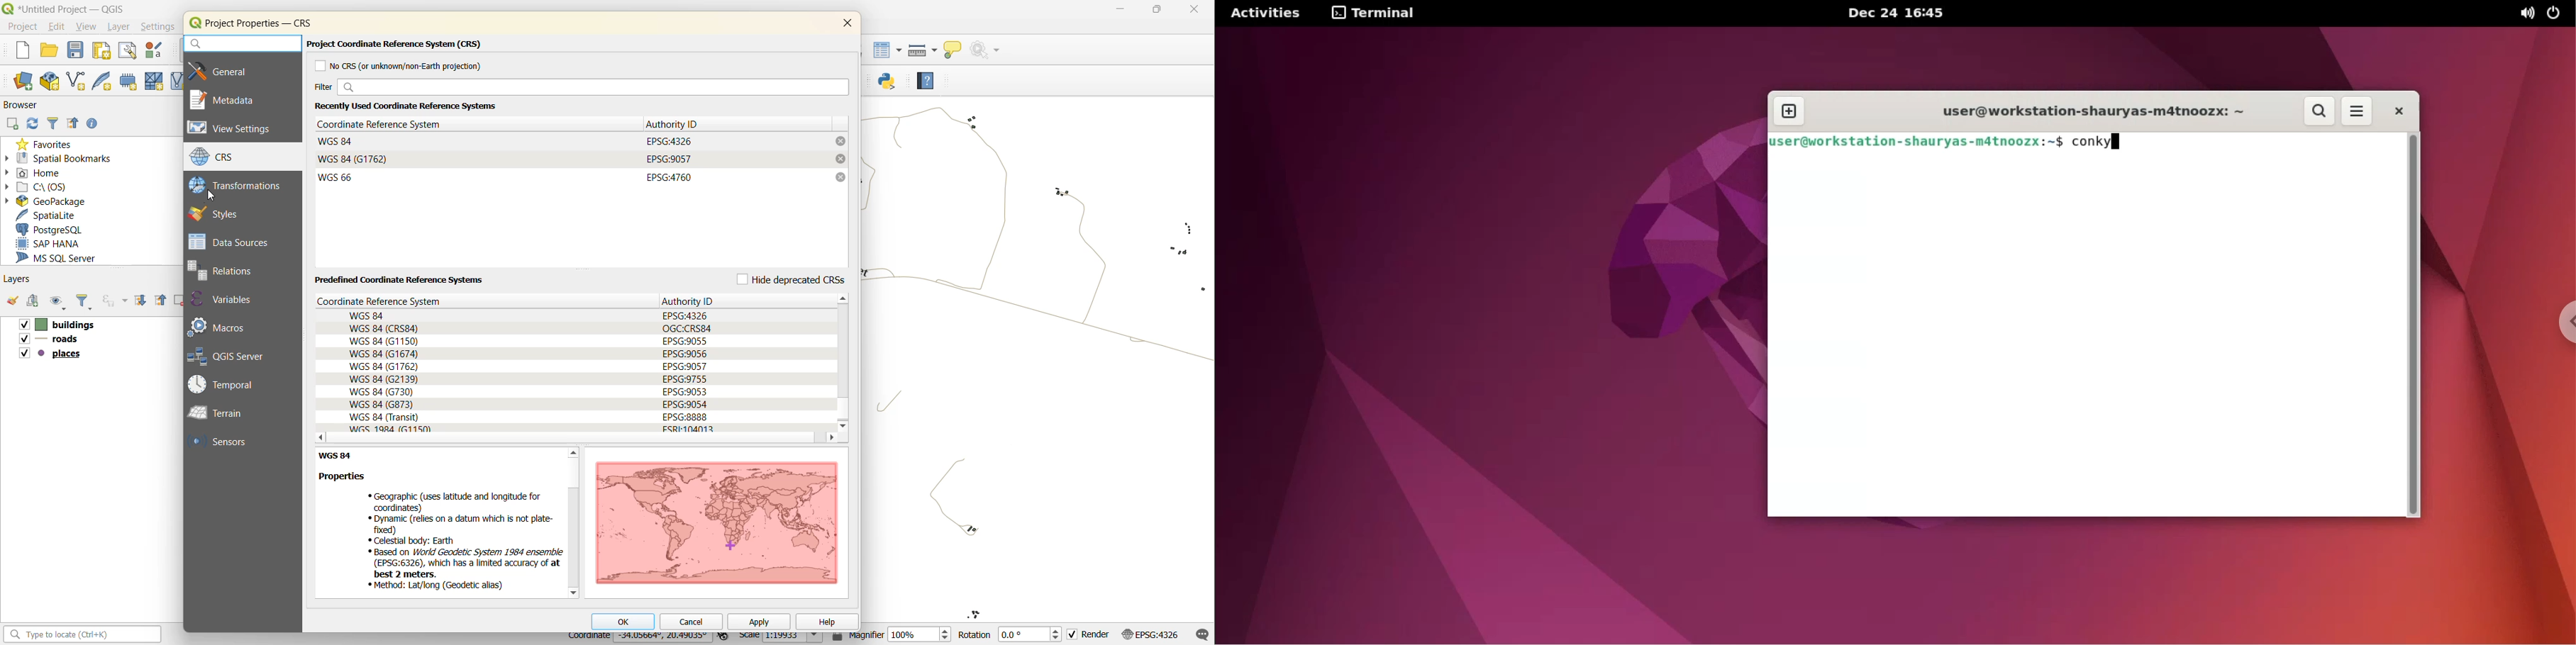 This screenshot has width=2576, height=672. I want to click on new spatialite, so click(105, 81).